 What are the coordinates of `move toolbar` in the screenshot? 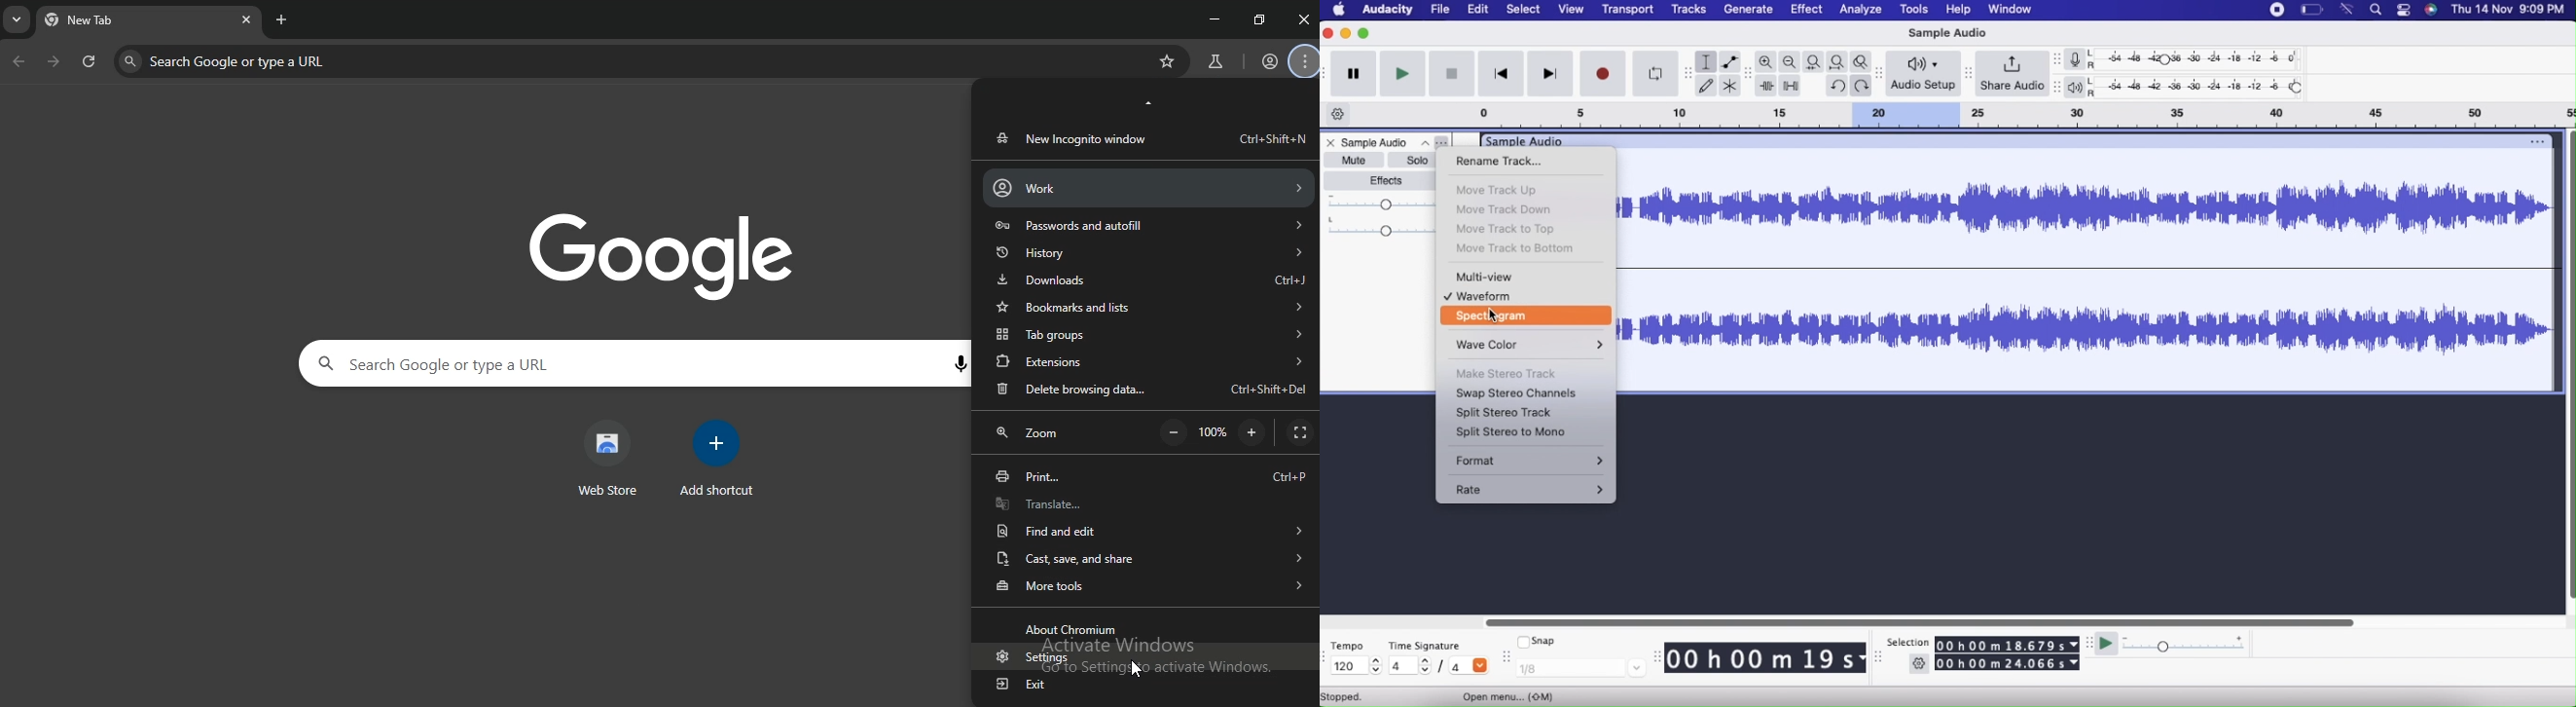 It's located at (1881, 74).